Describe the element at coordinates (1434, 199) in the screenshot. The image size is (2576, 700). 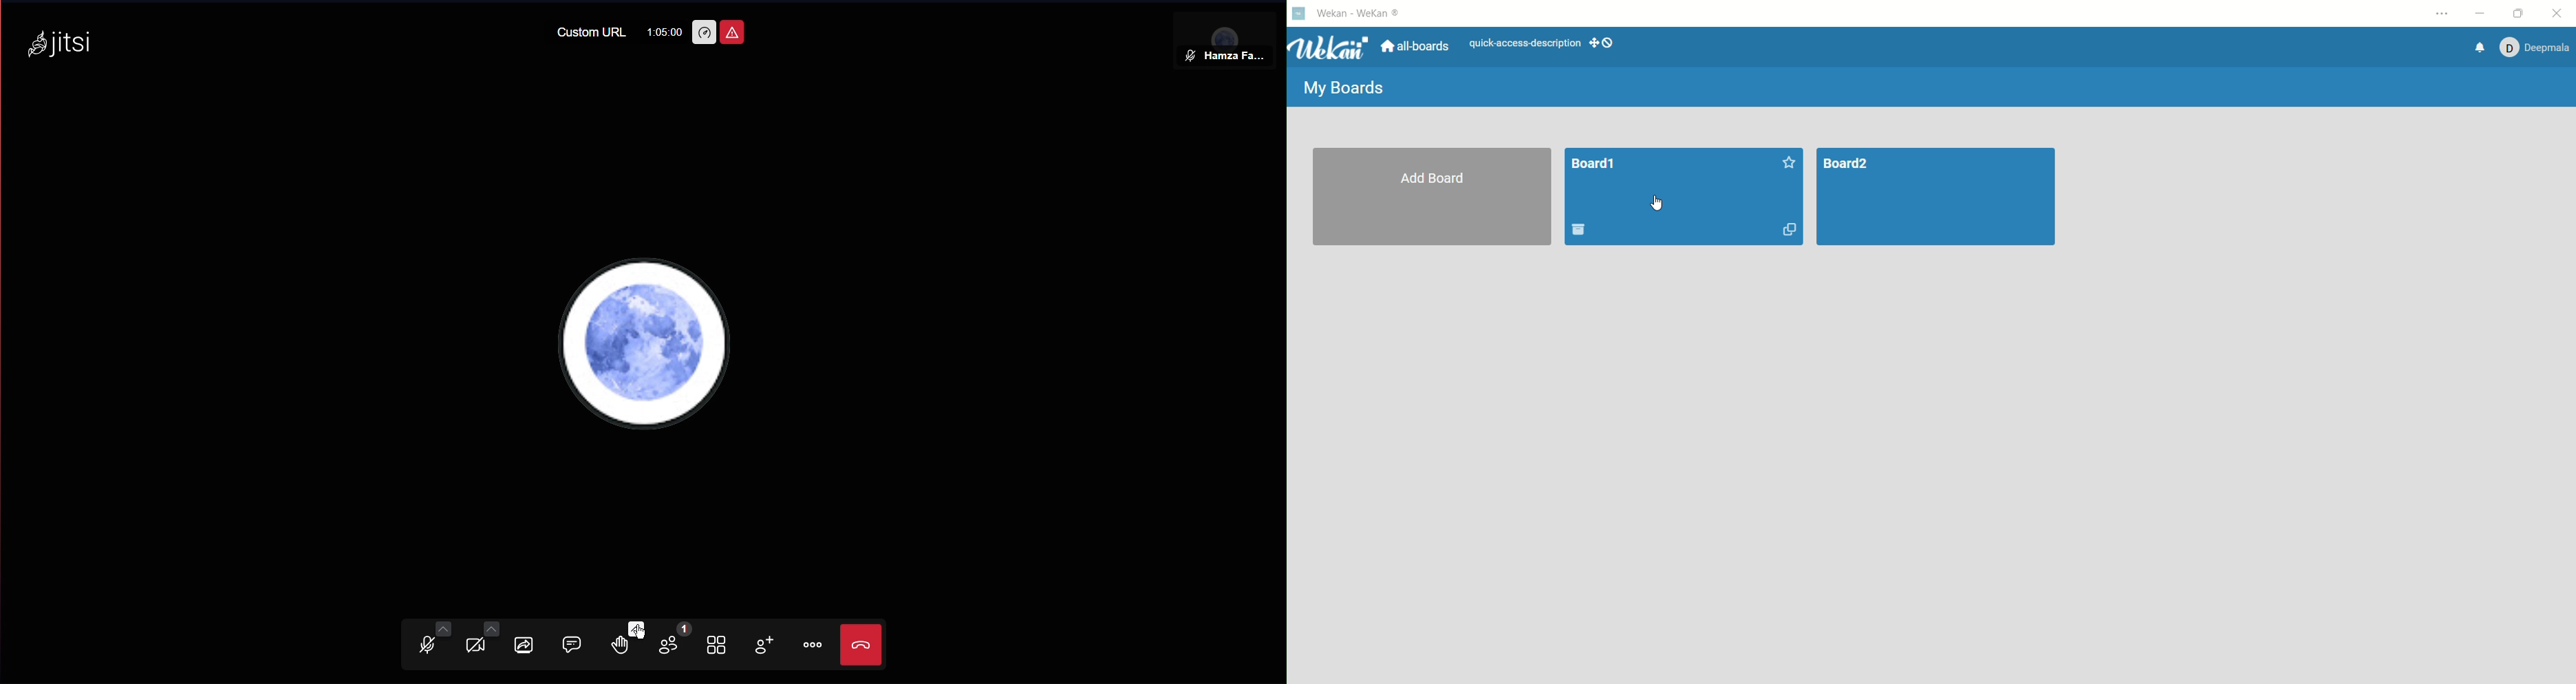
I see `add board` at that location.